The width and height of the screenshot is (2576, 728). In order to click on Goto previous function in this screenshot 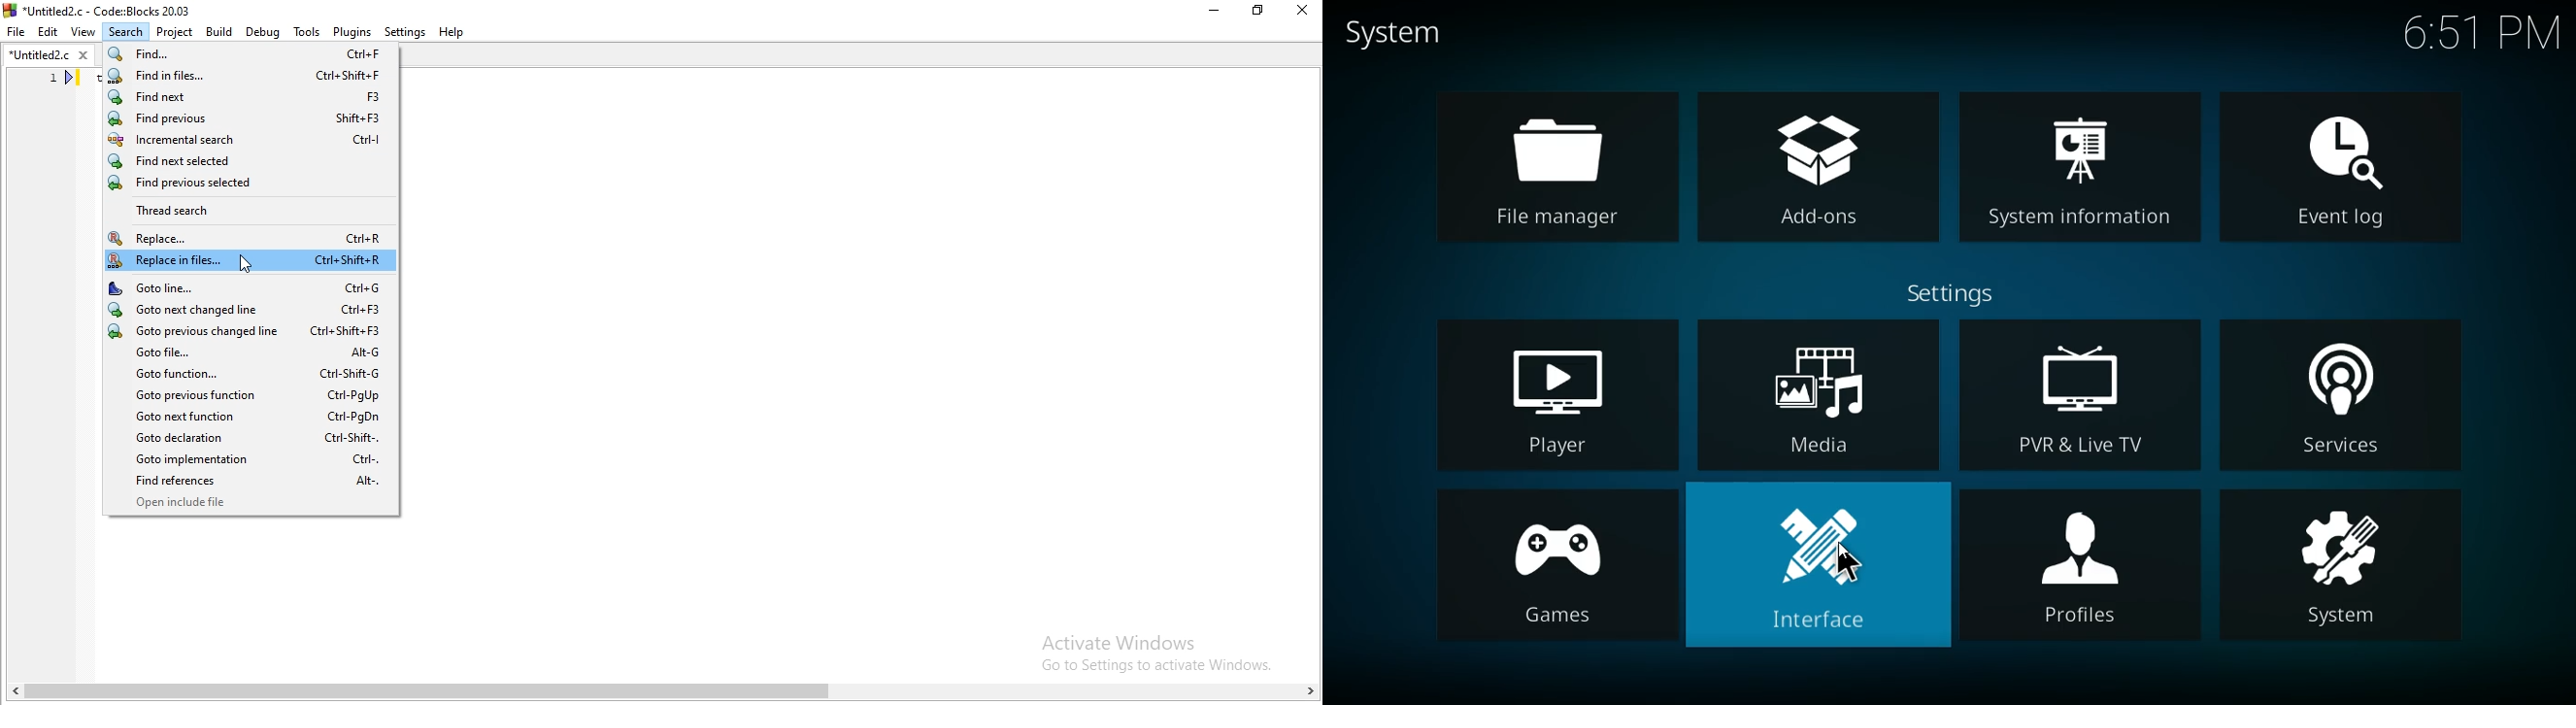, I will do `click(252, 394)`.